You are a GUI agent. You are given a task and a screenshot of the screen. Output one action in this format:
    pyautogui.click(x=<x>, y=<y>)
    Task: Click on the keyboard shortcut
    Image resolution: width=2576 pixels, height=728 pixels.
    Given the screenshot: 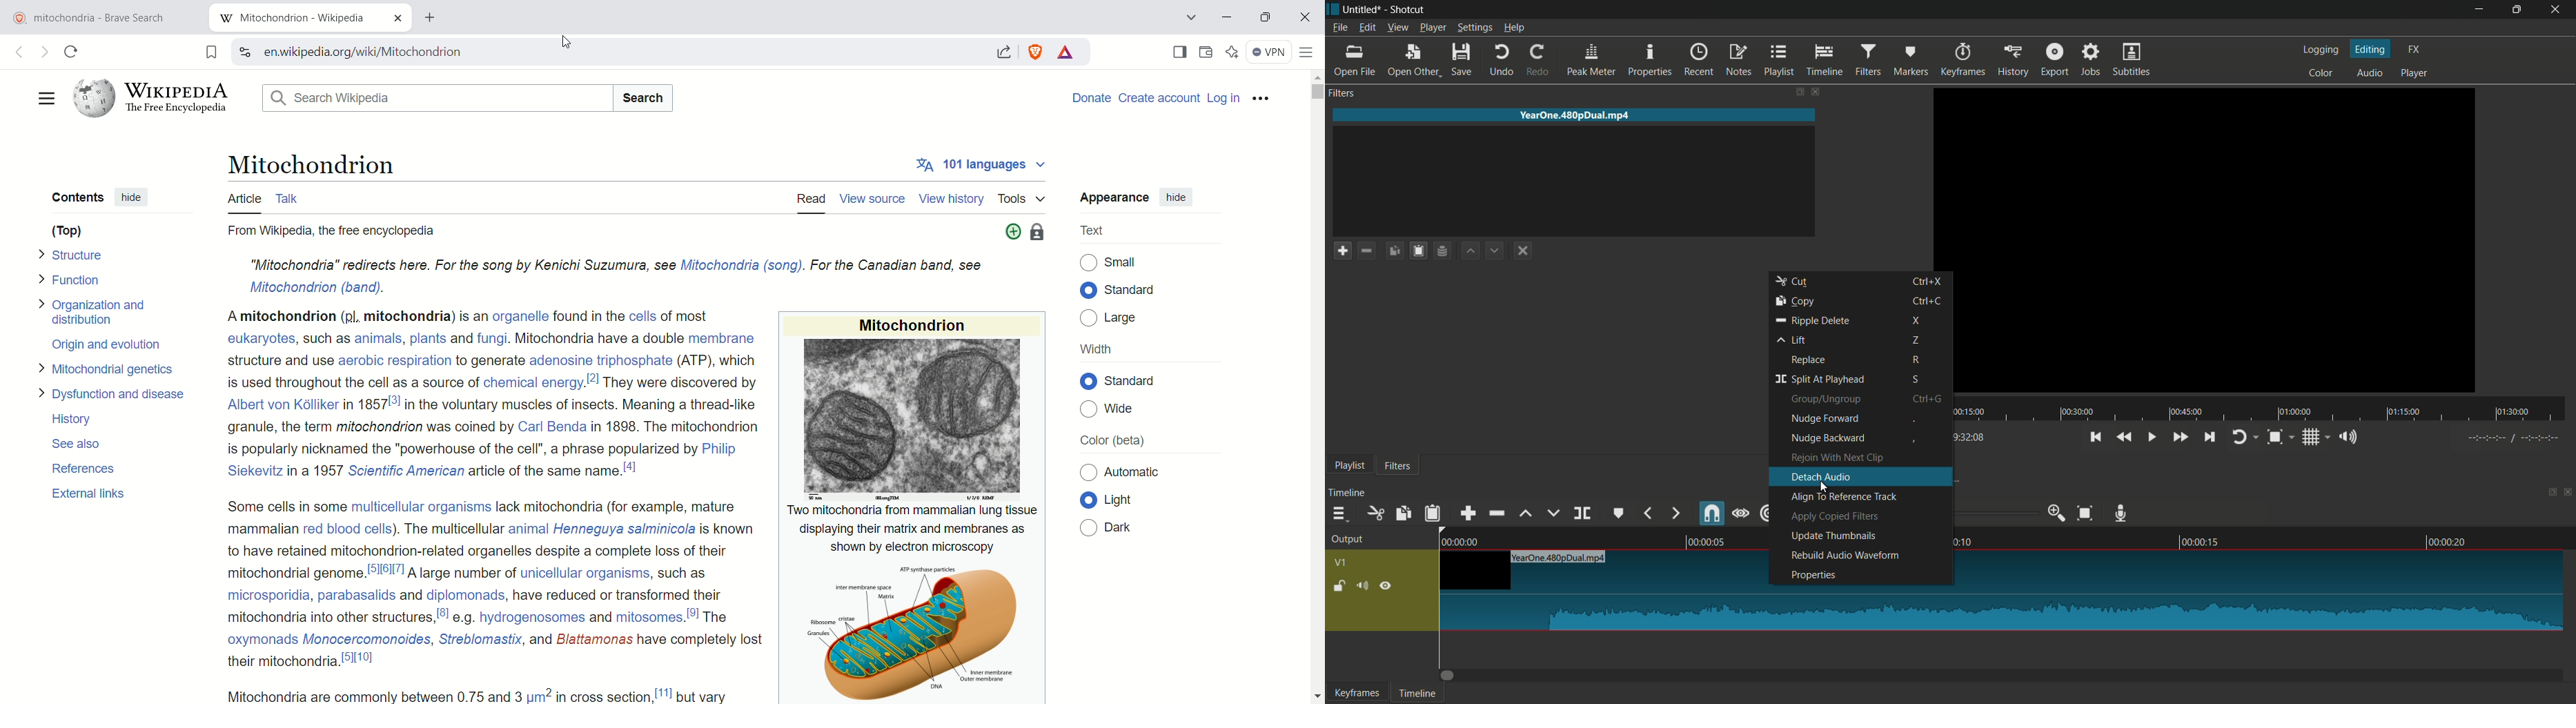 What is the action you would take?
    pyautogui.click(x=1928, y=282)
    